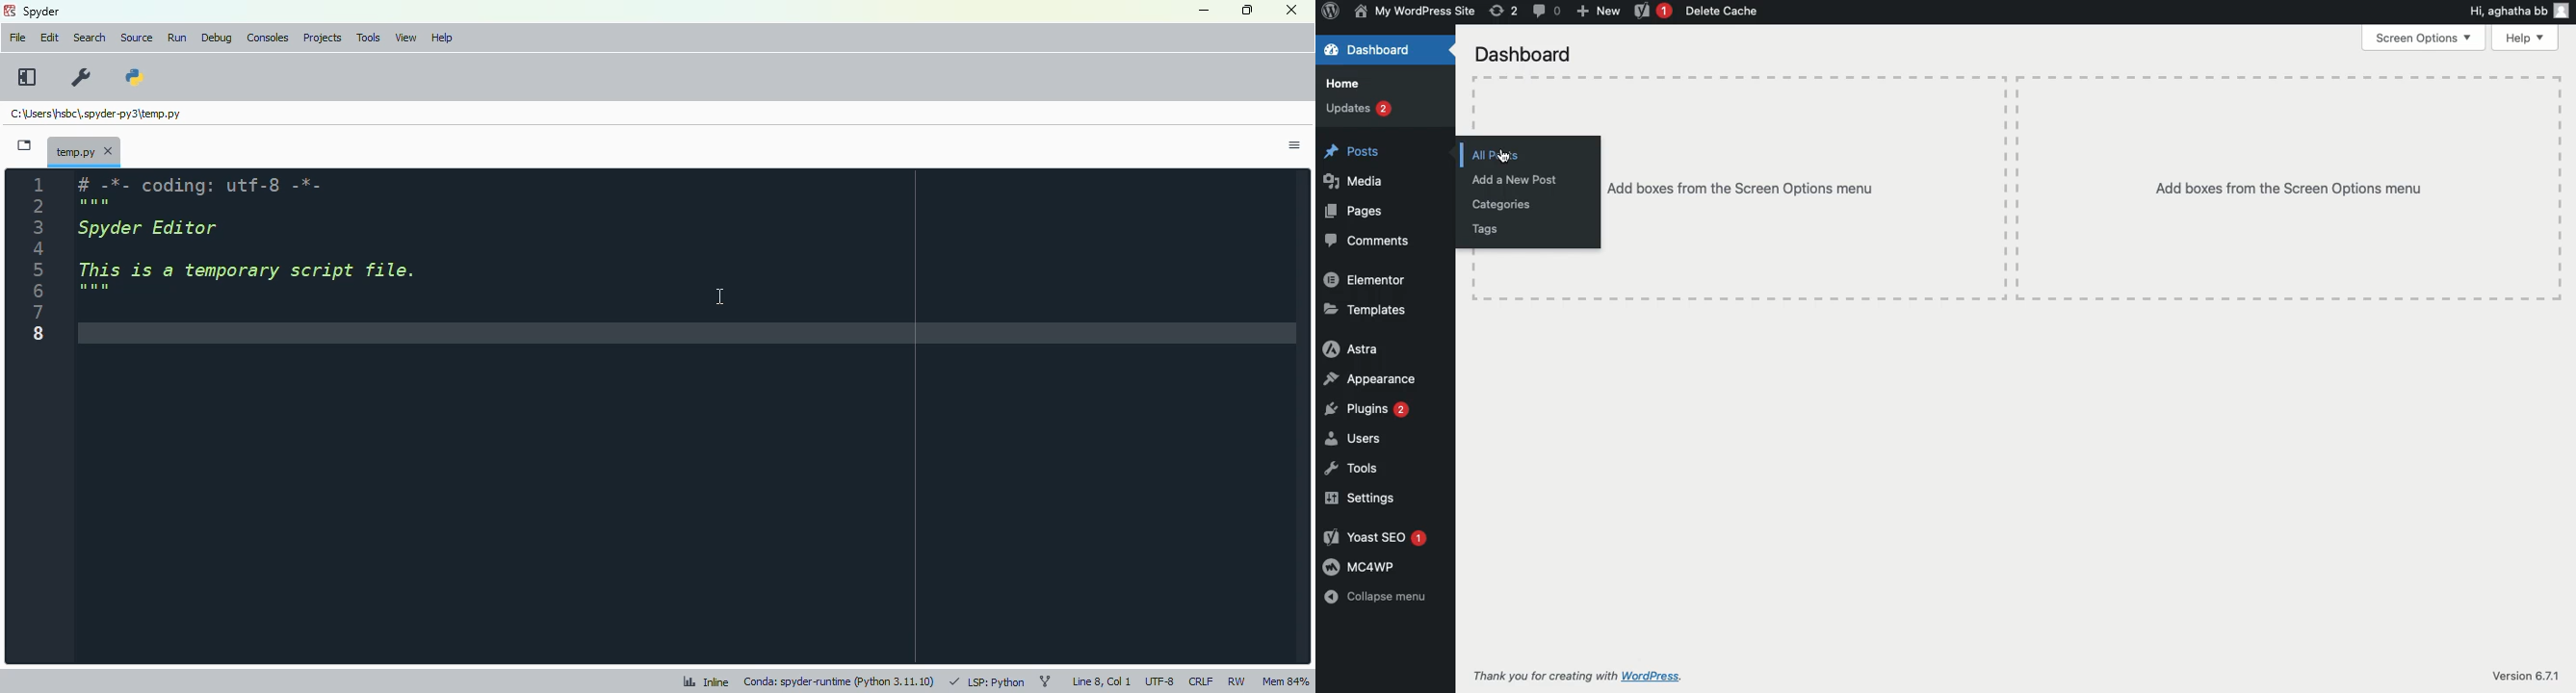  I want to click on Add boxes from the screen options menu, so click(2083, 188).